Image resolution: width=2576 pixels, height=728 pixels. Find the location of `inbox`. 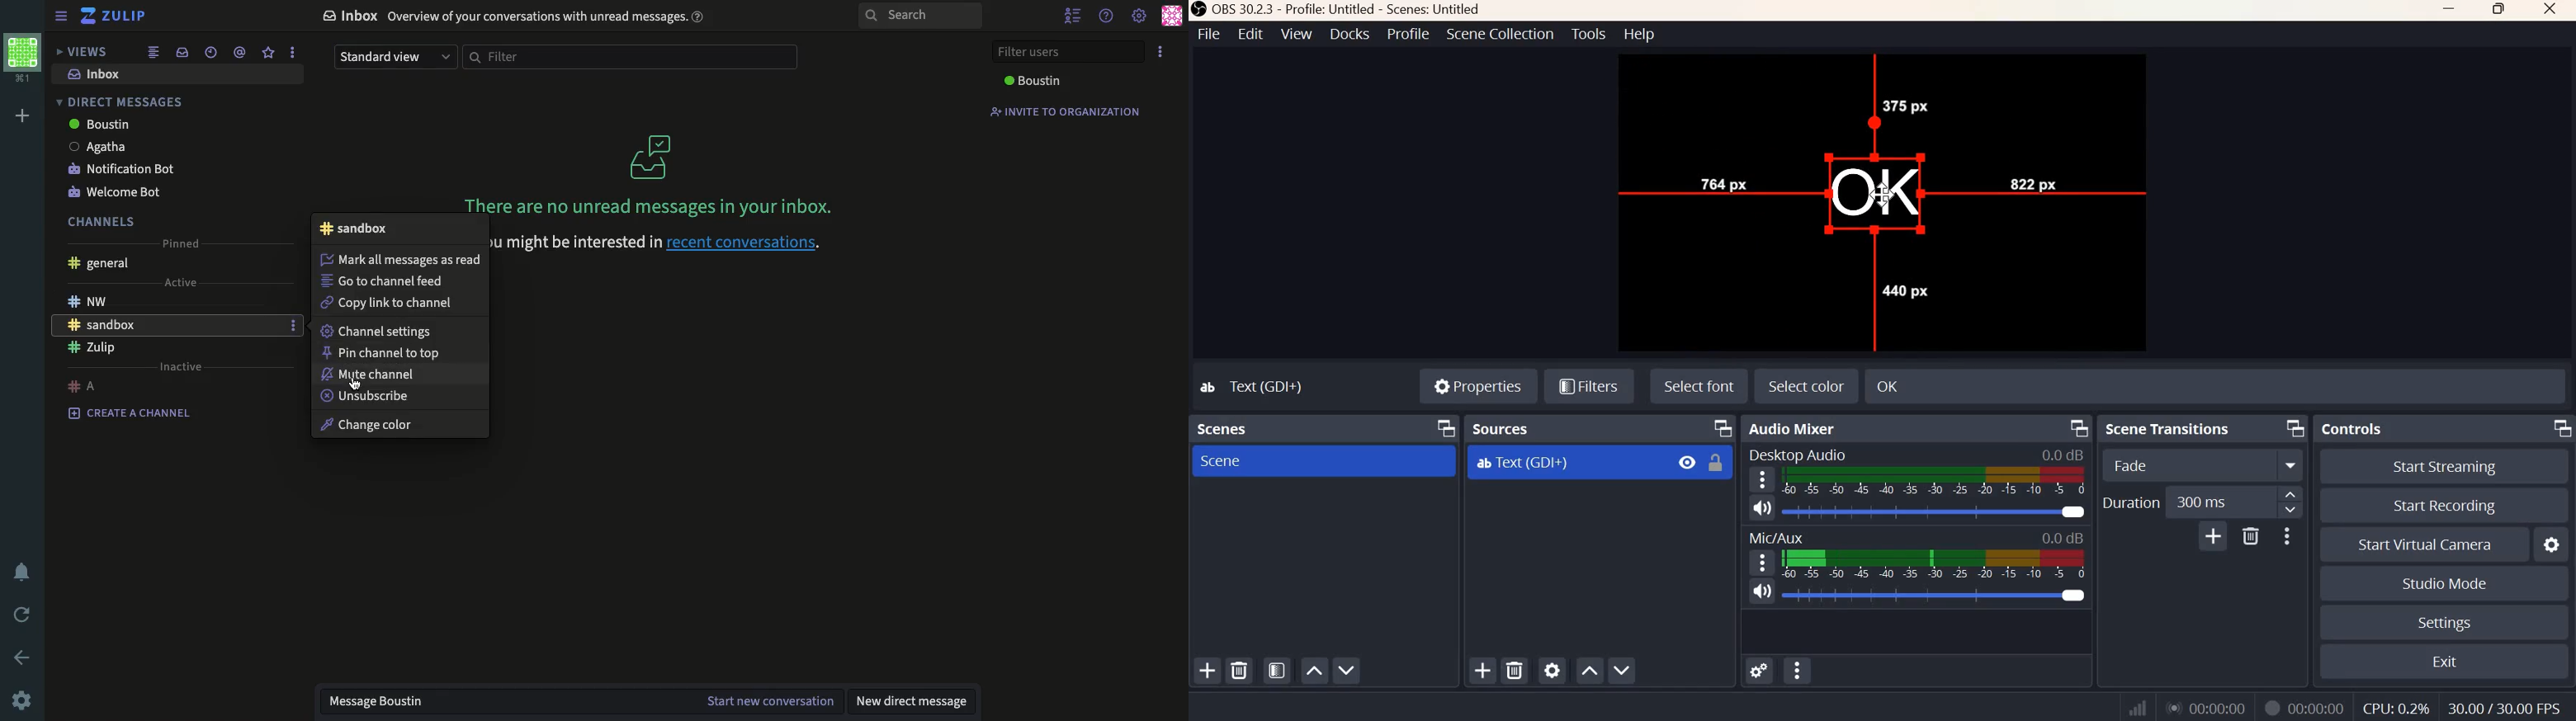

inbox is located at coordinates (184, 51).